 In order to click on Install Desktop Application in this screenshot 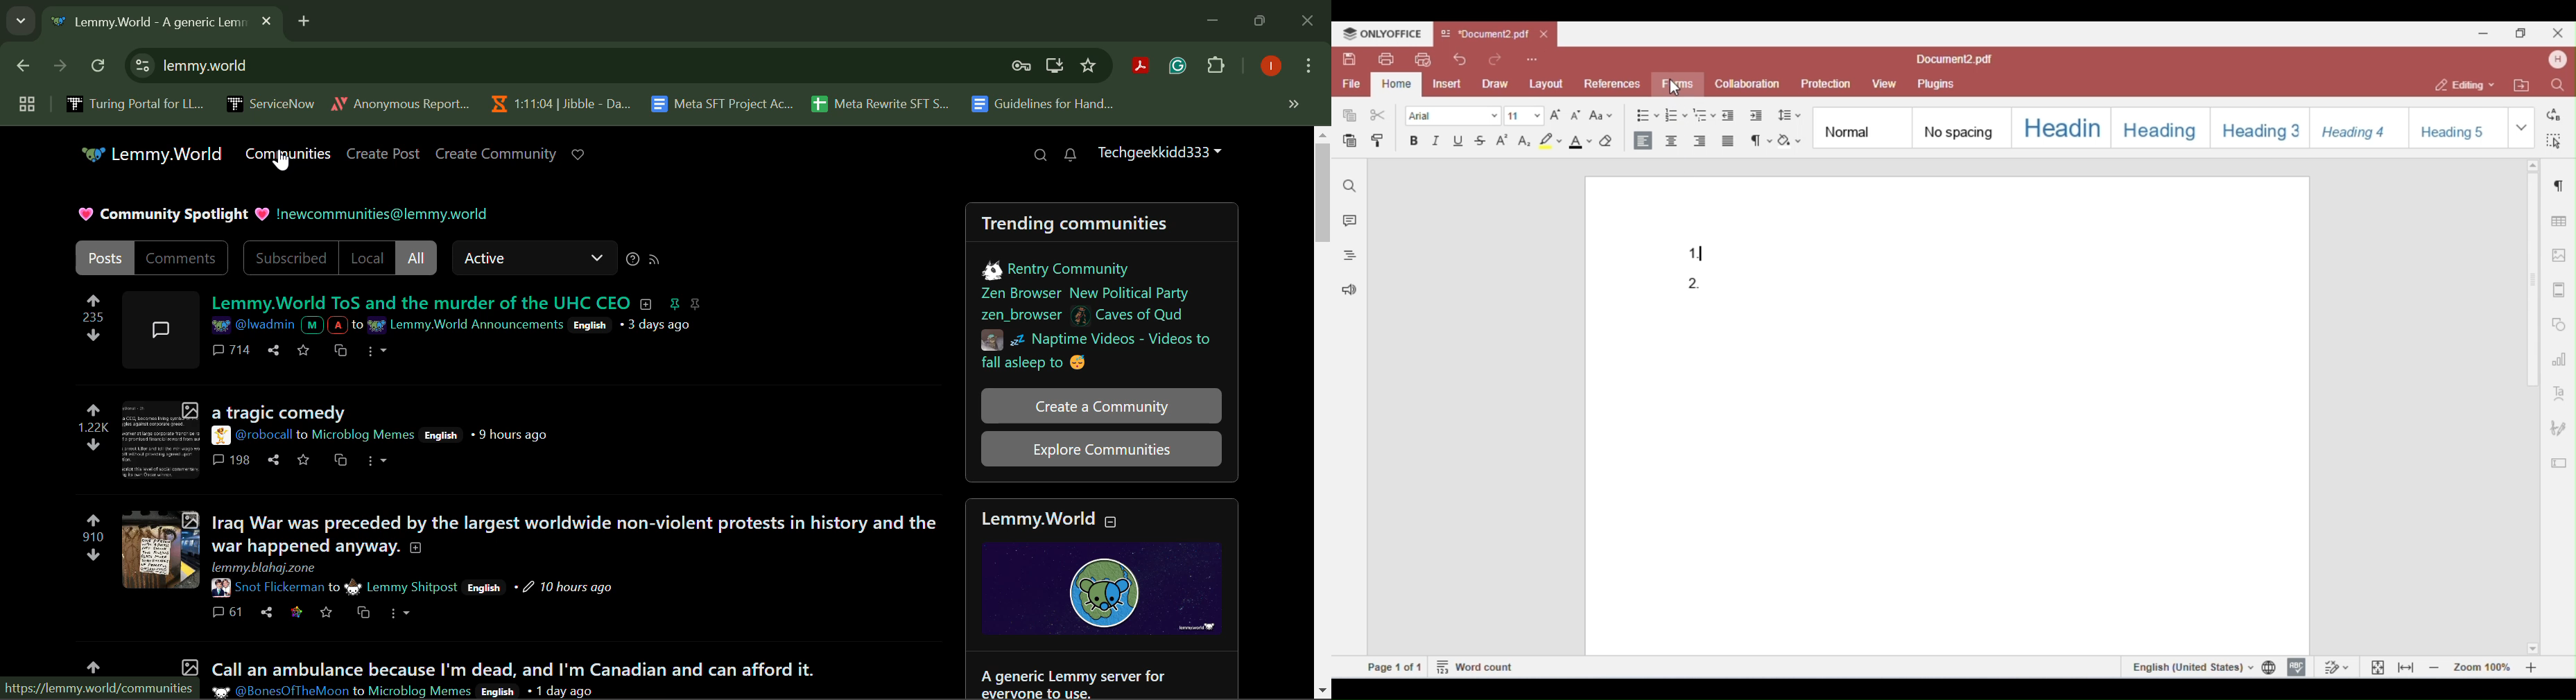, I will do `click(1054, 67)`.